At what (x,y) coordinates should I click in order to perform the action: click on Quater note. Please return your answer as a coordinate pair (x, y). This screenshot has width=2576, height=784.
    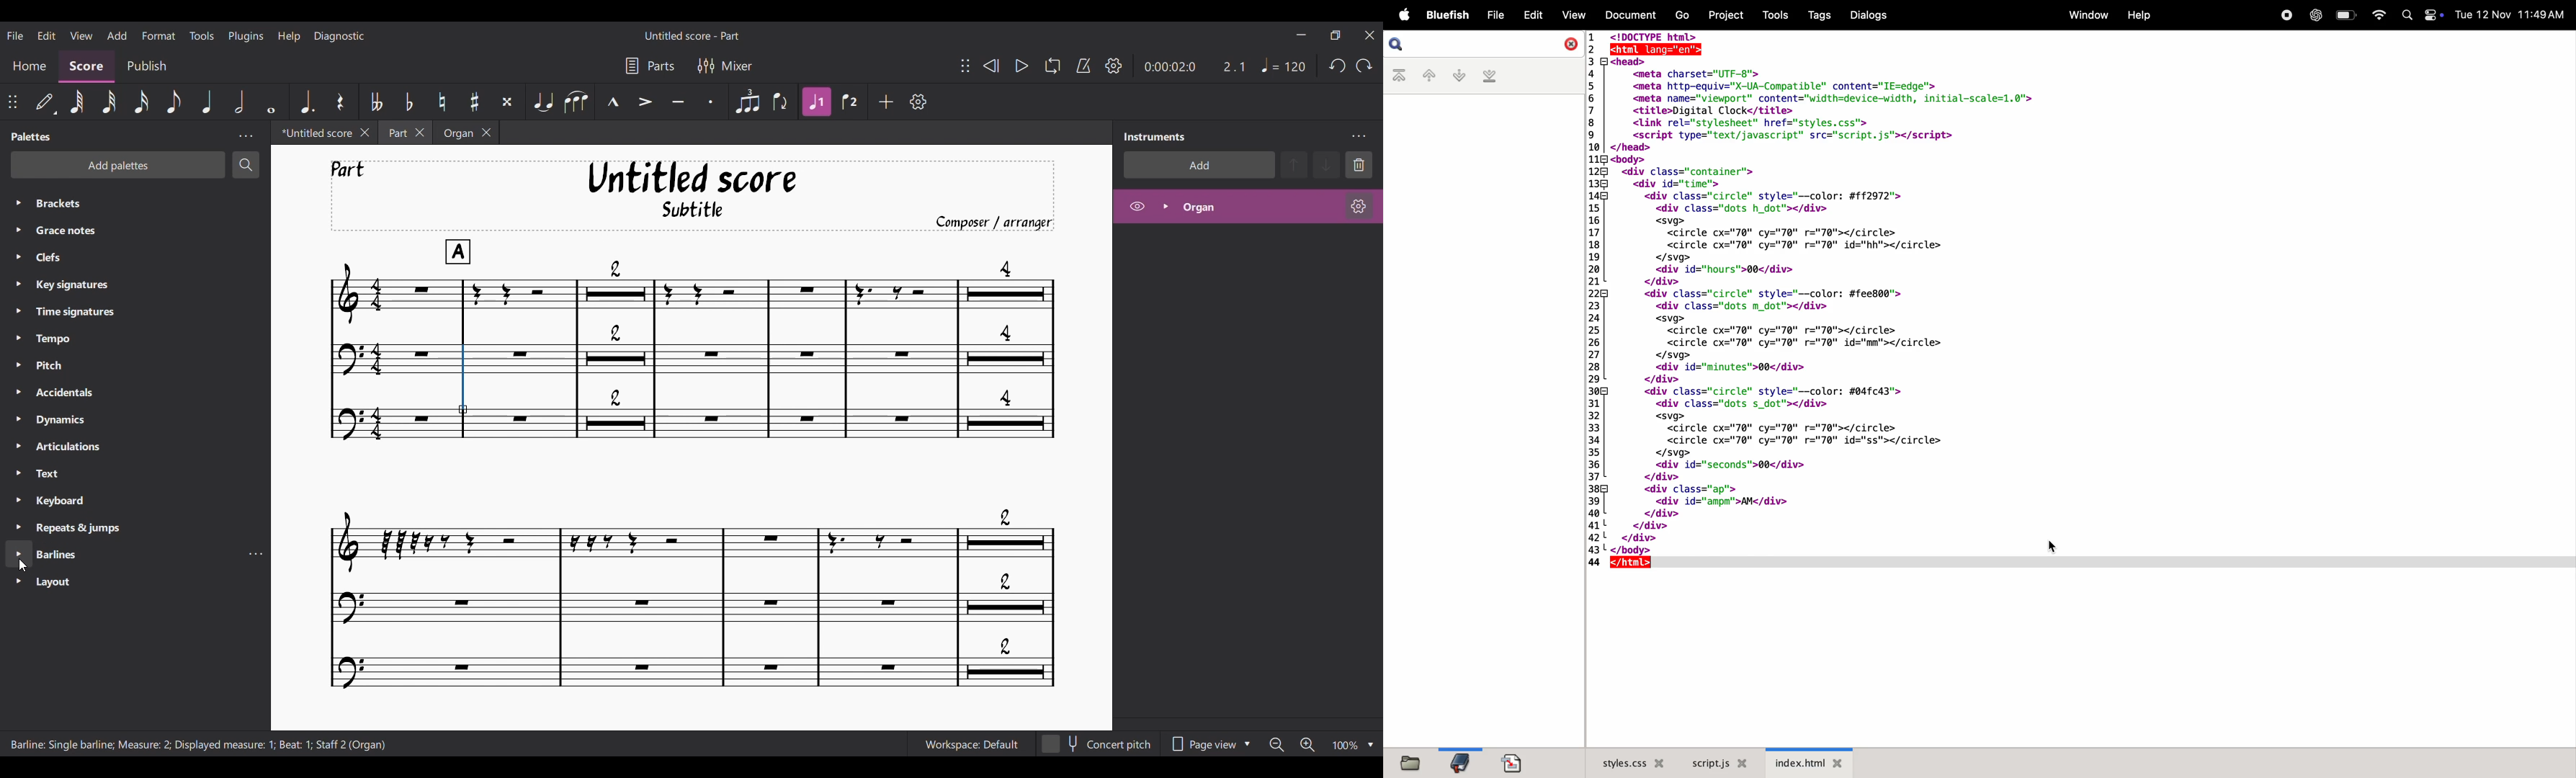
    Looking at the image, I should click on (207, 101).